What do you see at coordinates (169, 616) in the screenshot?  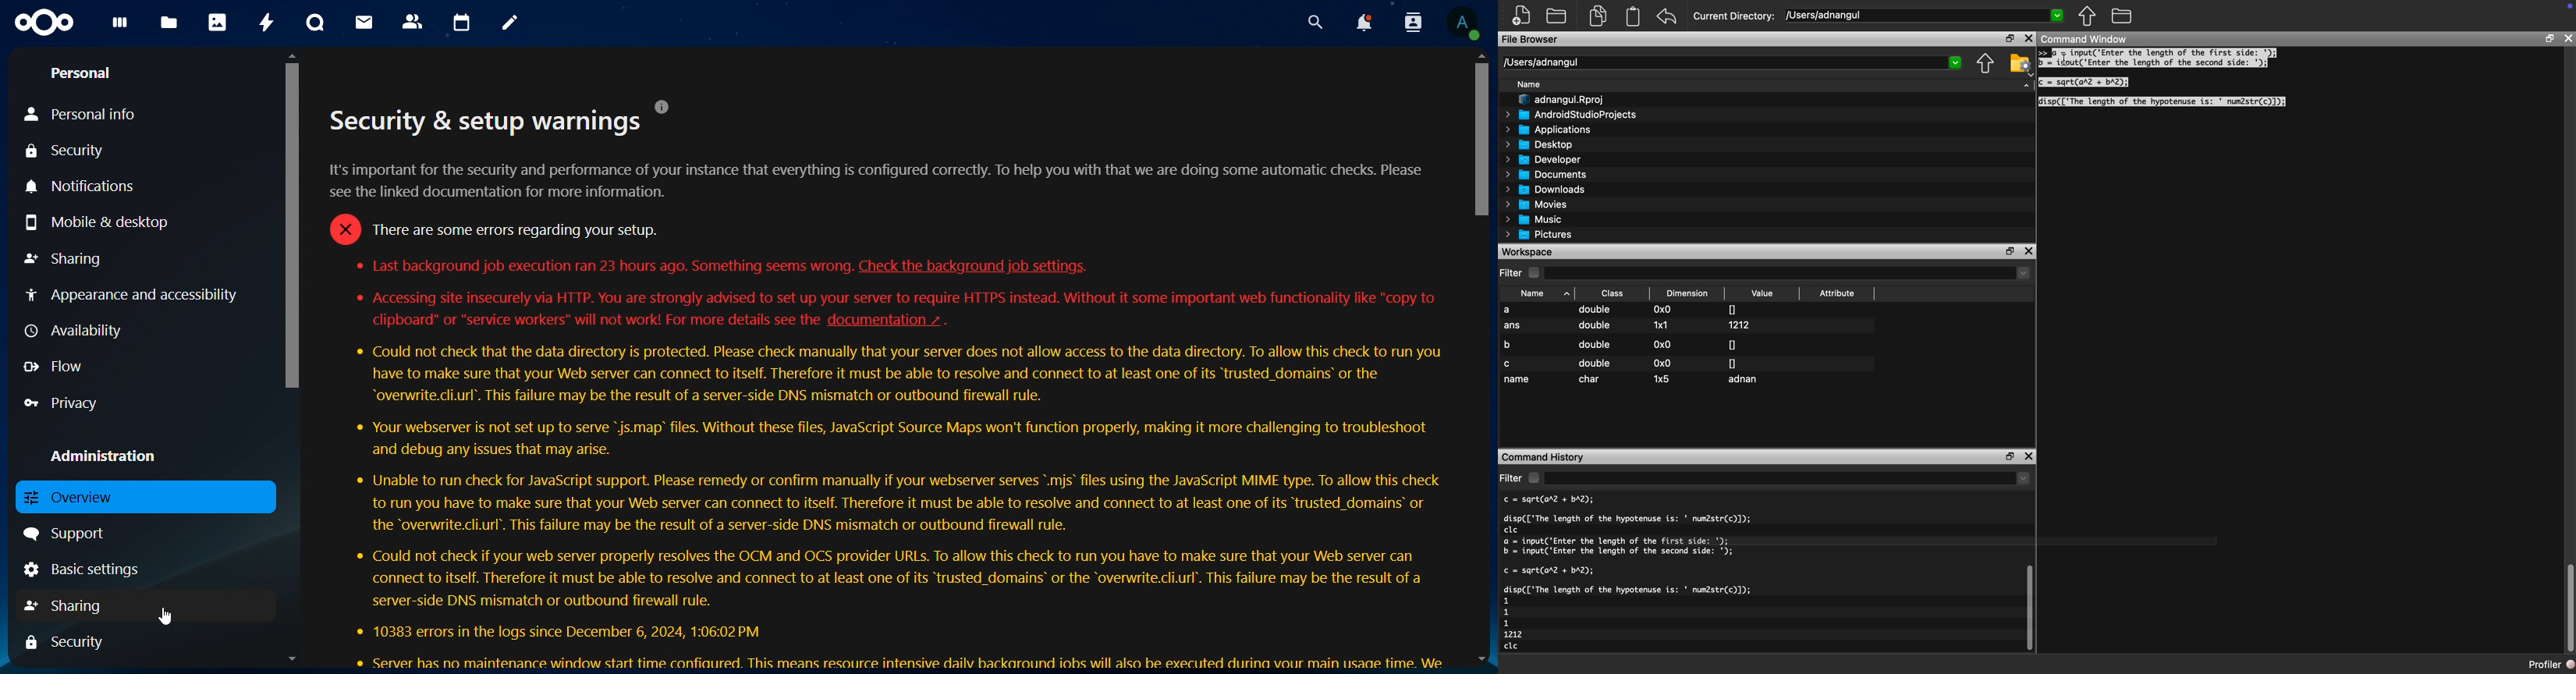 I see `Cursor` at bounding box center [169, 616].